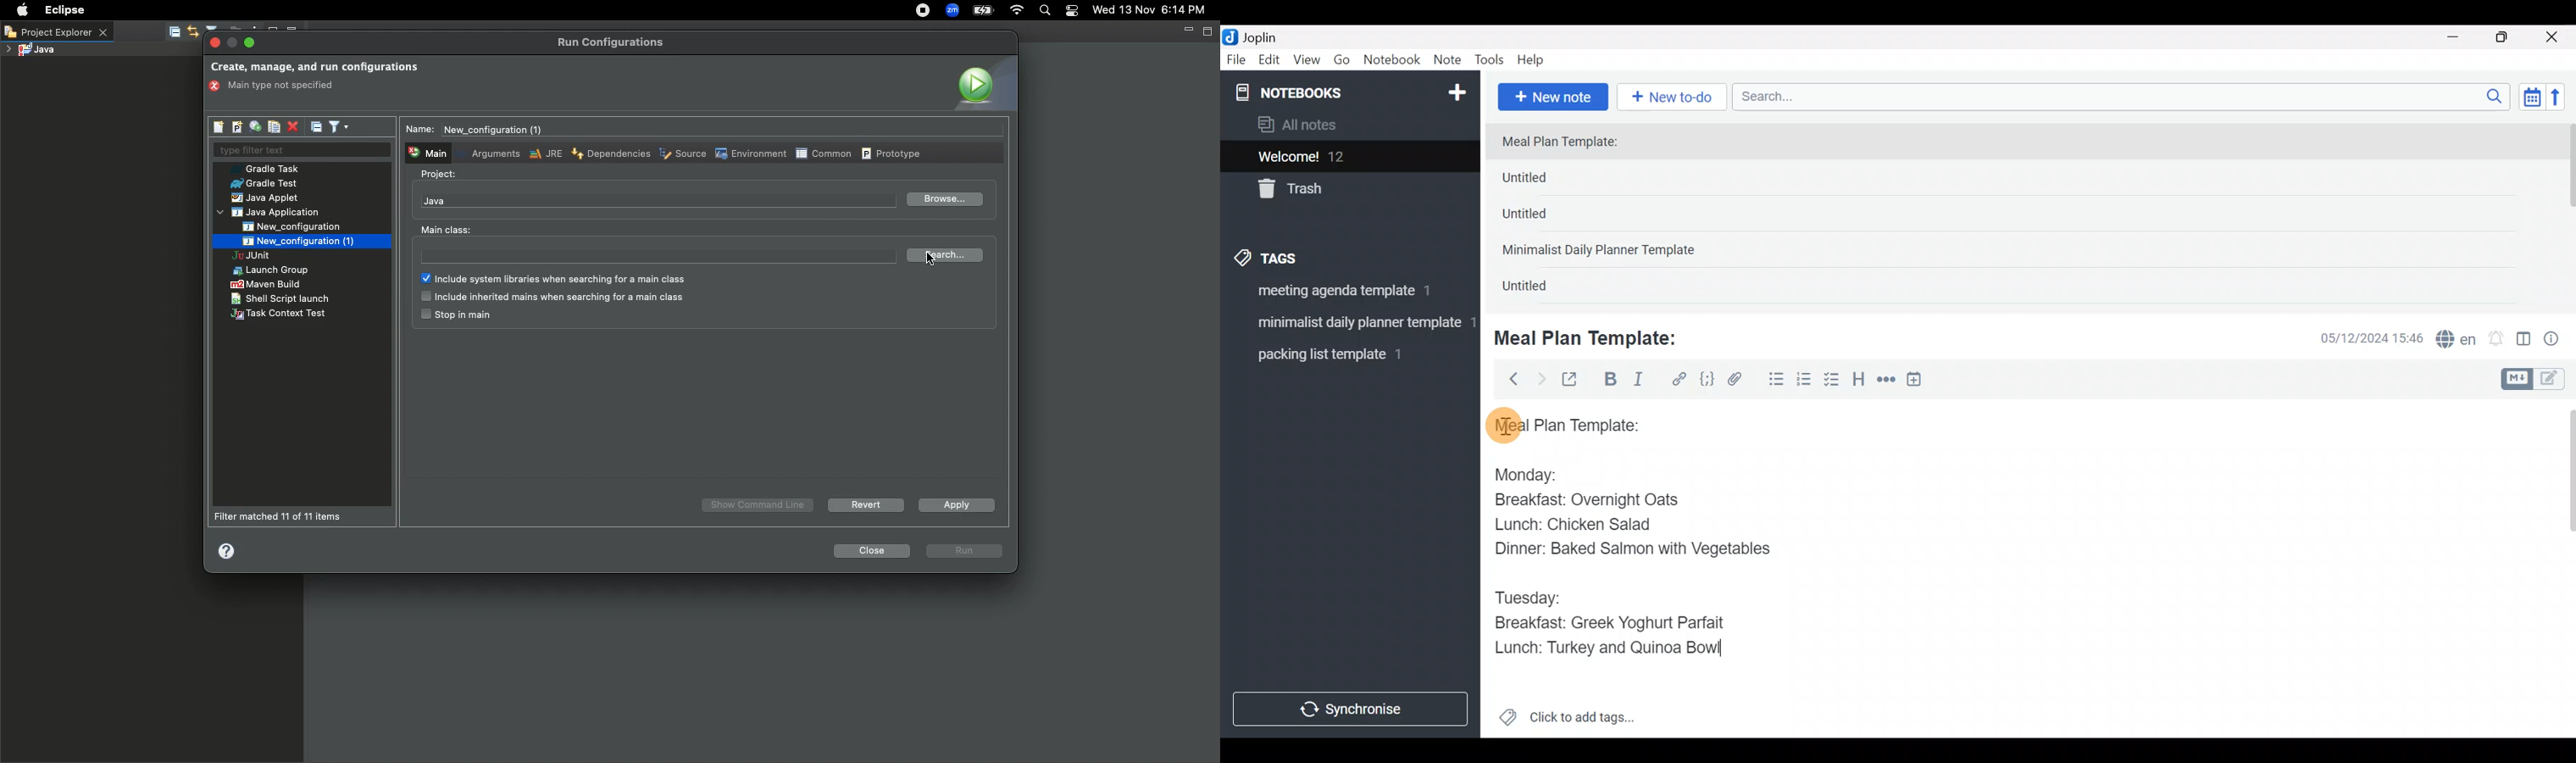 This screenshot has width=2576, height=784. What do you see at coordinates (1551, 95) in the screenshot?
I see `New note` at bounding box center [1551, 95].